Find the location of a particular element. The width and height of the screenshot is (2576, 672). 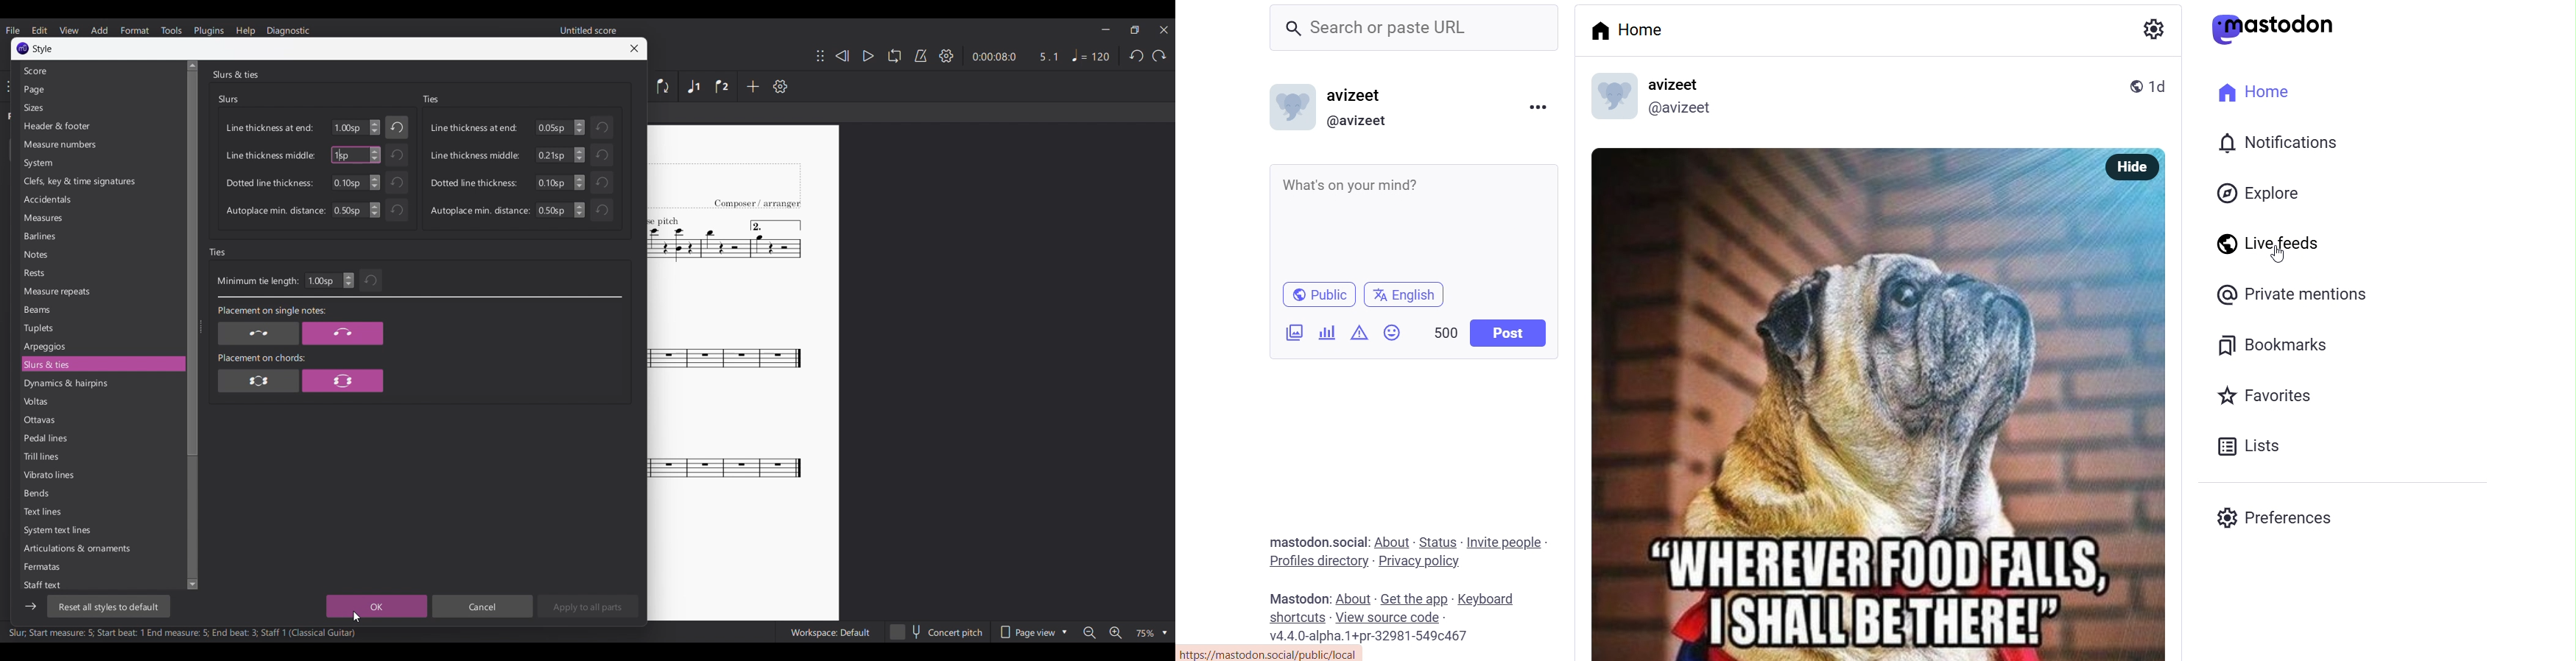

Change autoplace min. distance is located at coordinates (580, 210).